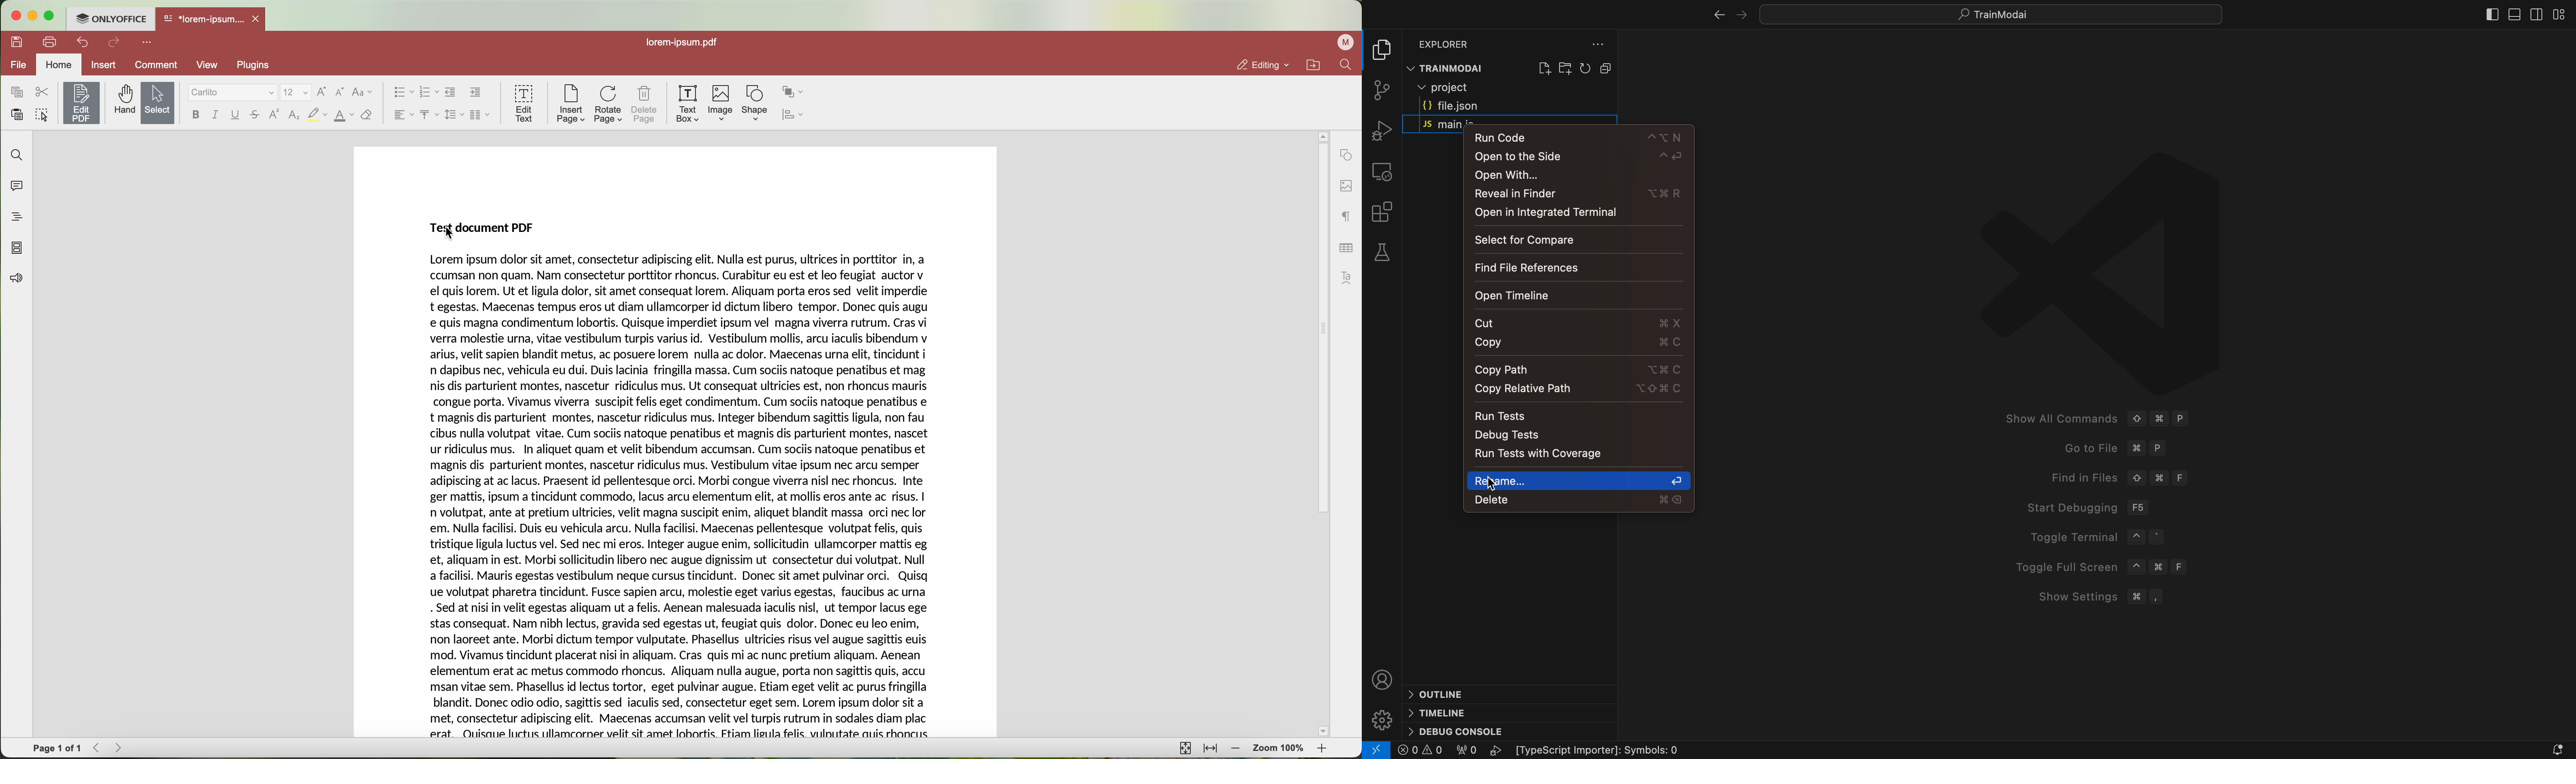  What do you see at coordinates (322, 92) in the screenshot?
I see `increment font size` at bounding box center [322, 92].